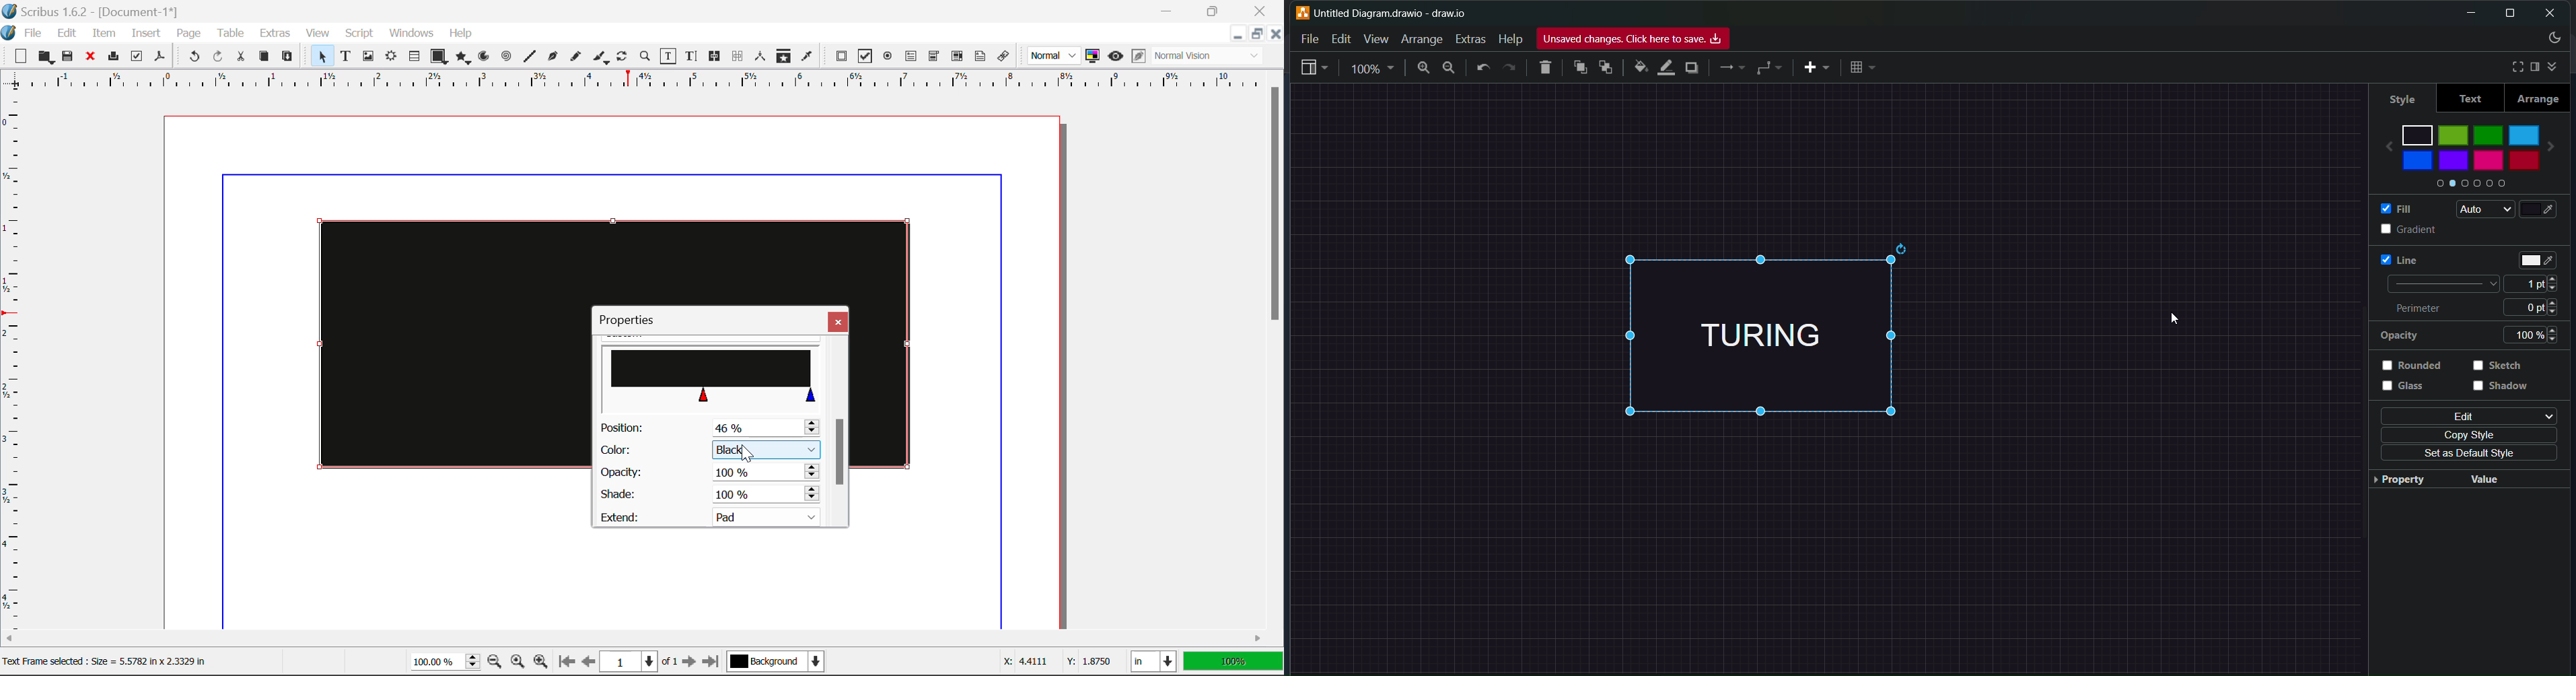 Image resolution: width=2576 pixels, height=700 pixels. Describe the element at coordinates (864, 56) in the screenshot. I see `PDF Checkbox` at that location.